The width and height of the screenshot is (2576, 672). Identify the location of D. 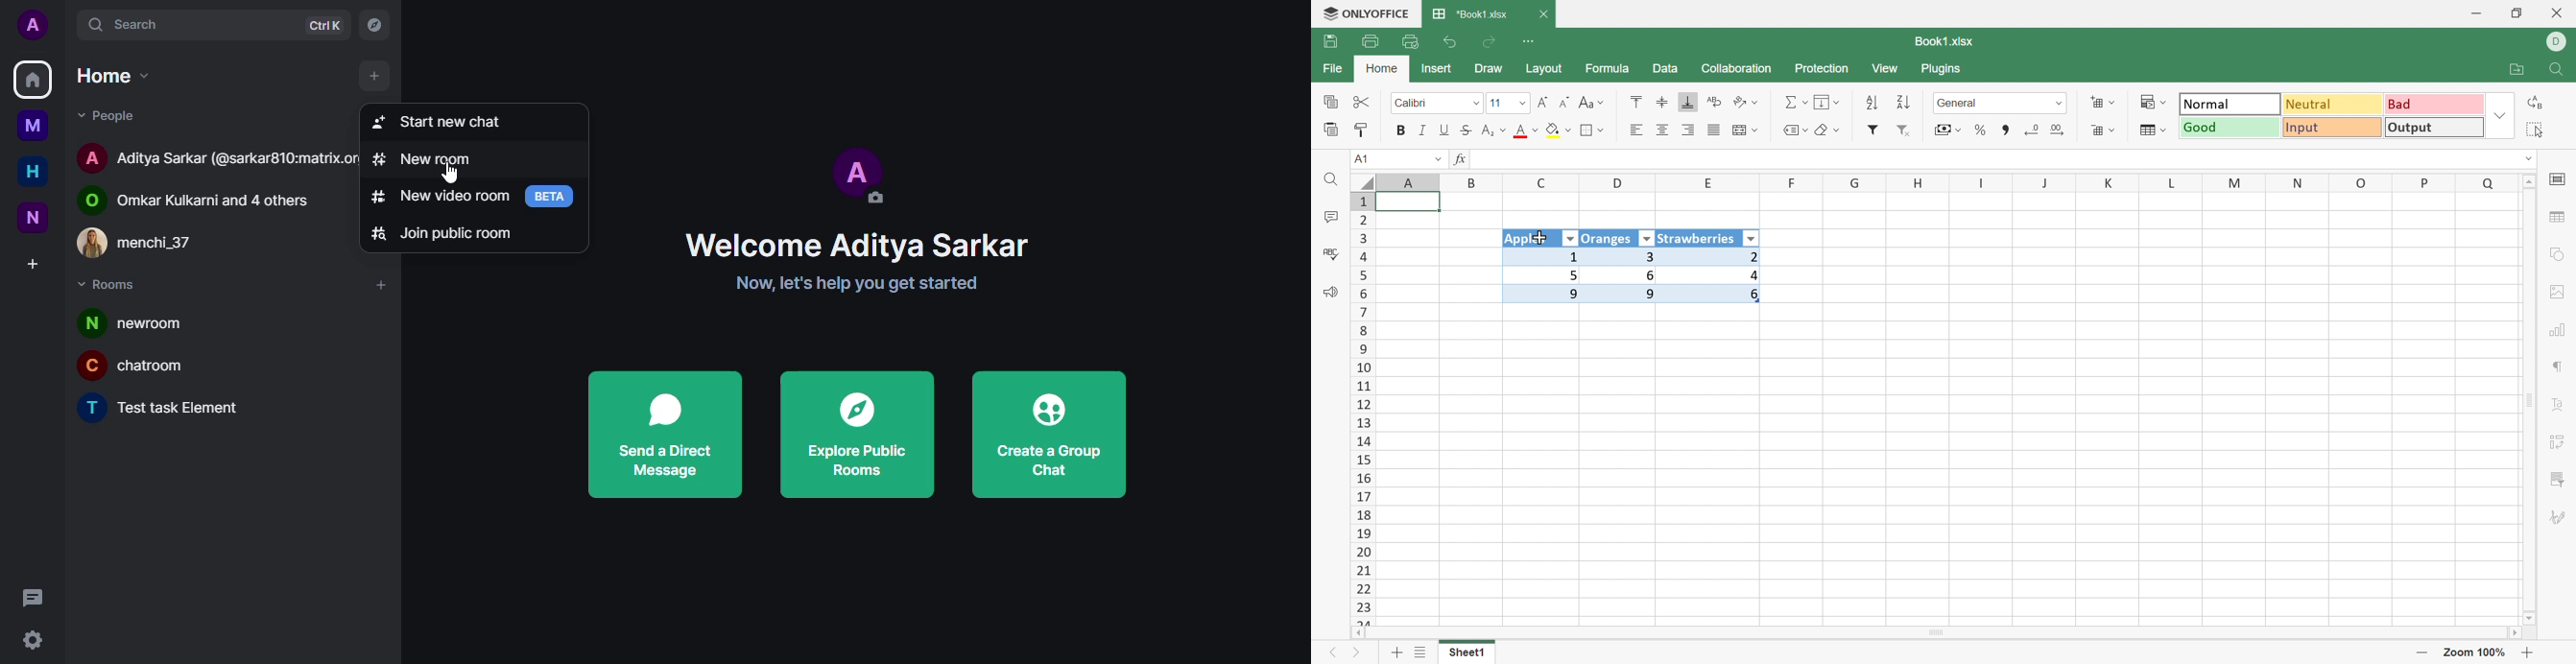
(2557, 42).